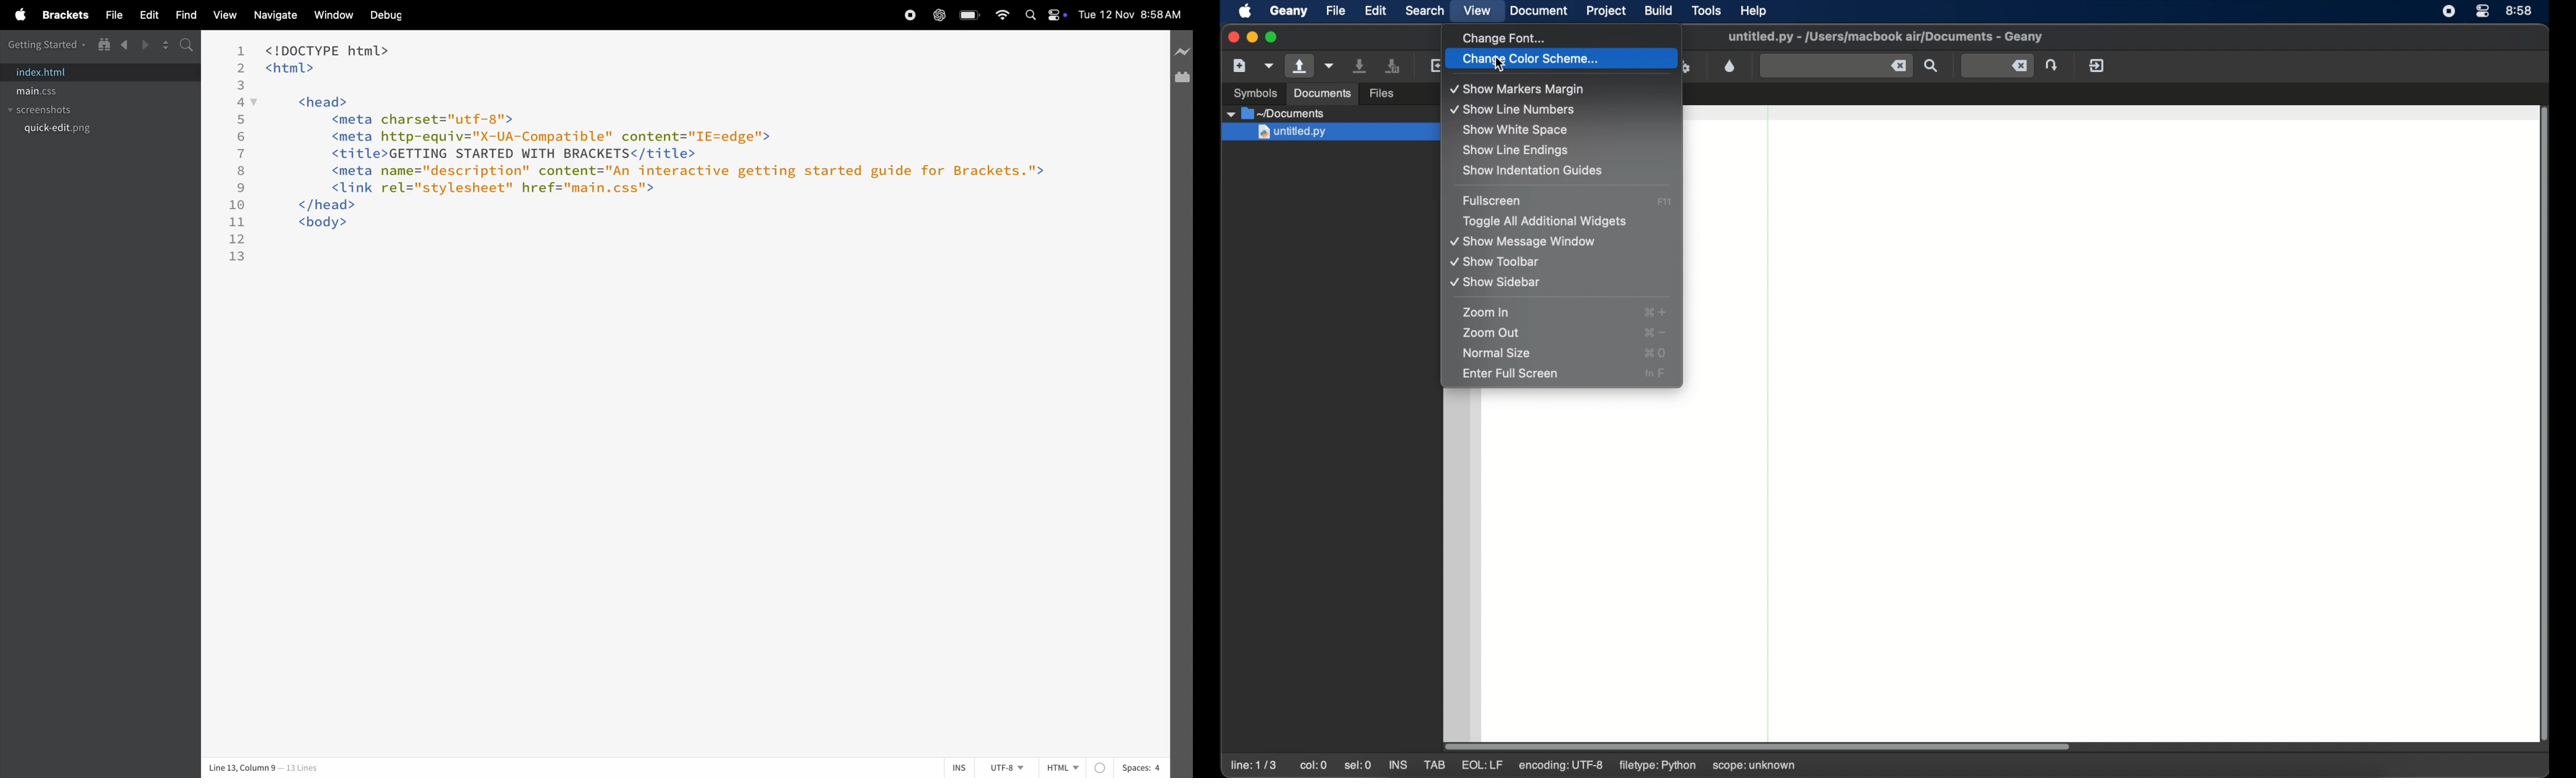 This screenshot has height=784, width=2576. I want to click on zoom out shortcut, so click(1657, 333).